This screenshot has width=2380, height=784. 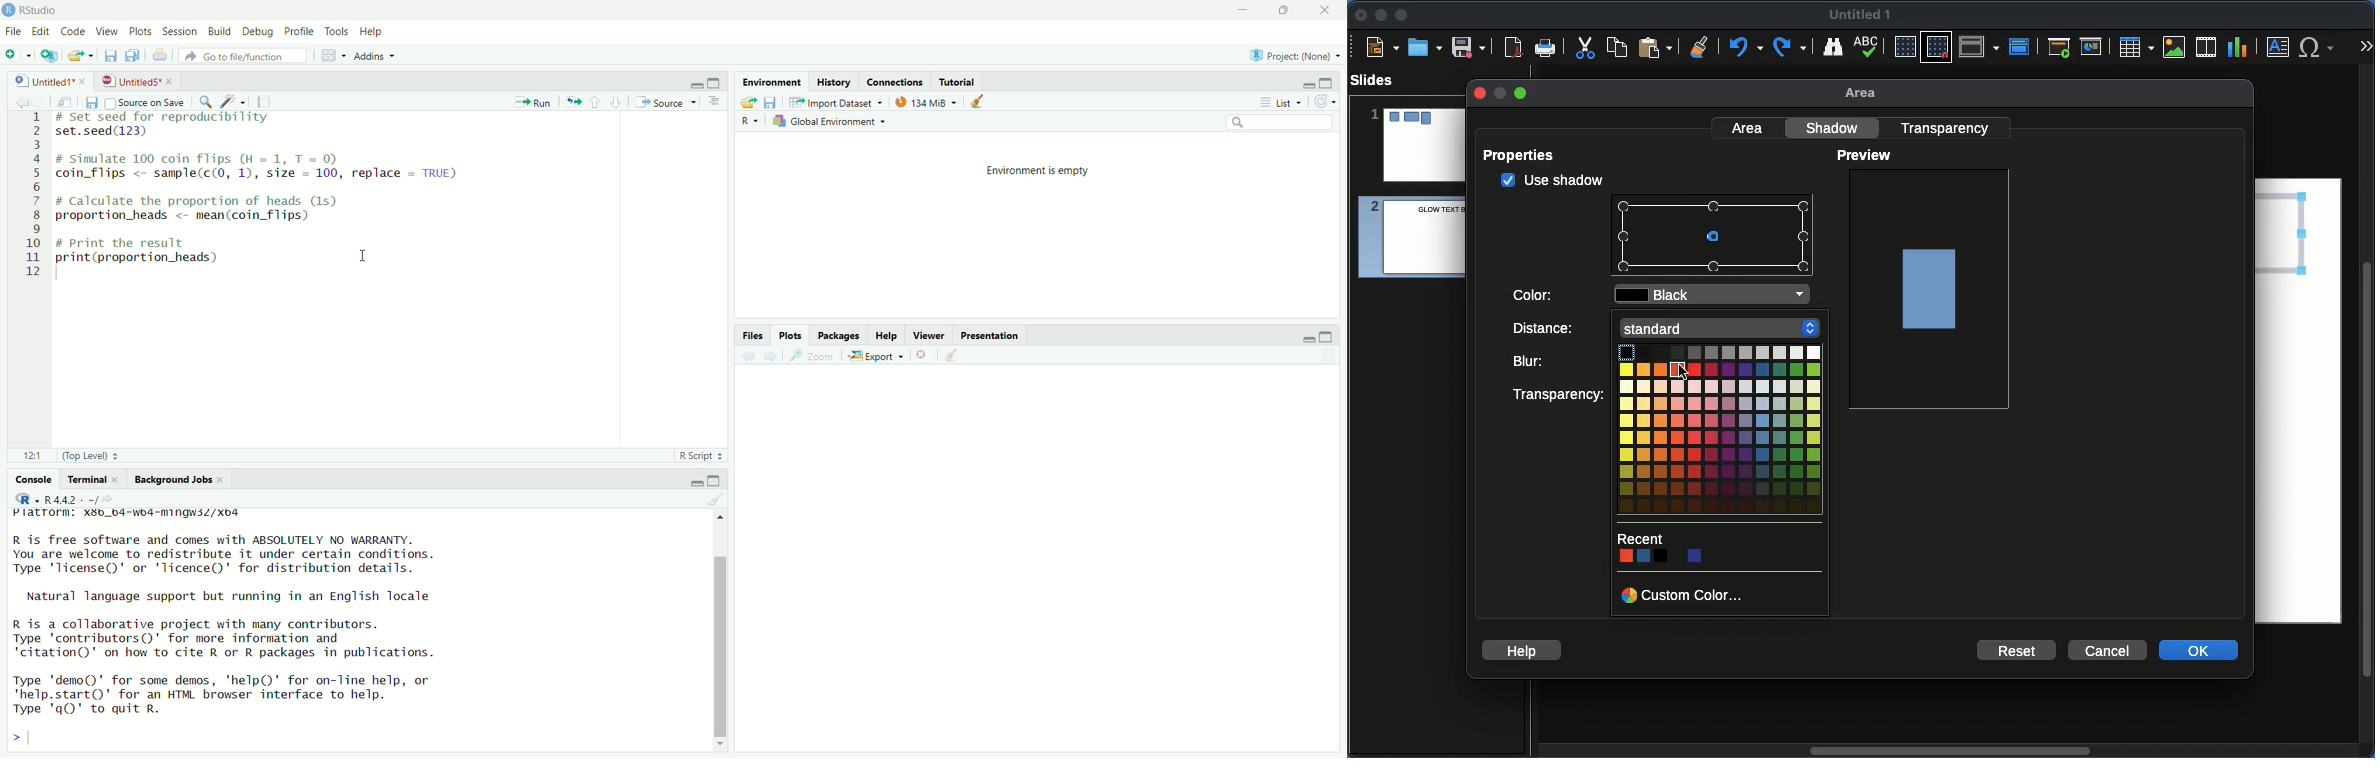 What do you see at coordinates (218, 157) in the screenshot?
I see `# Simulate 100 coin Ttihips (H=1, T = 0)` at bounding box center [218, 157].